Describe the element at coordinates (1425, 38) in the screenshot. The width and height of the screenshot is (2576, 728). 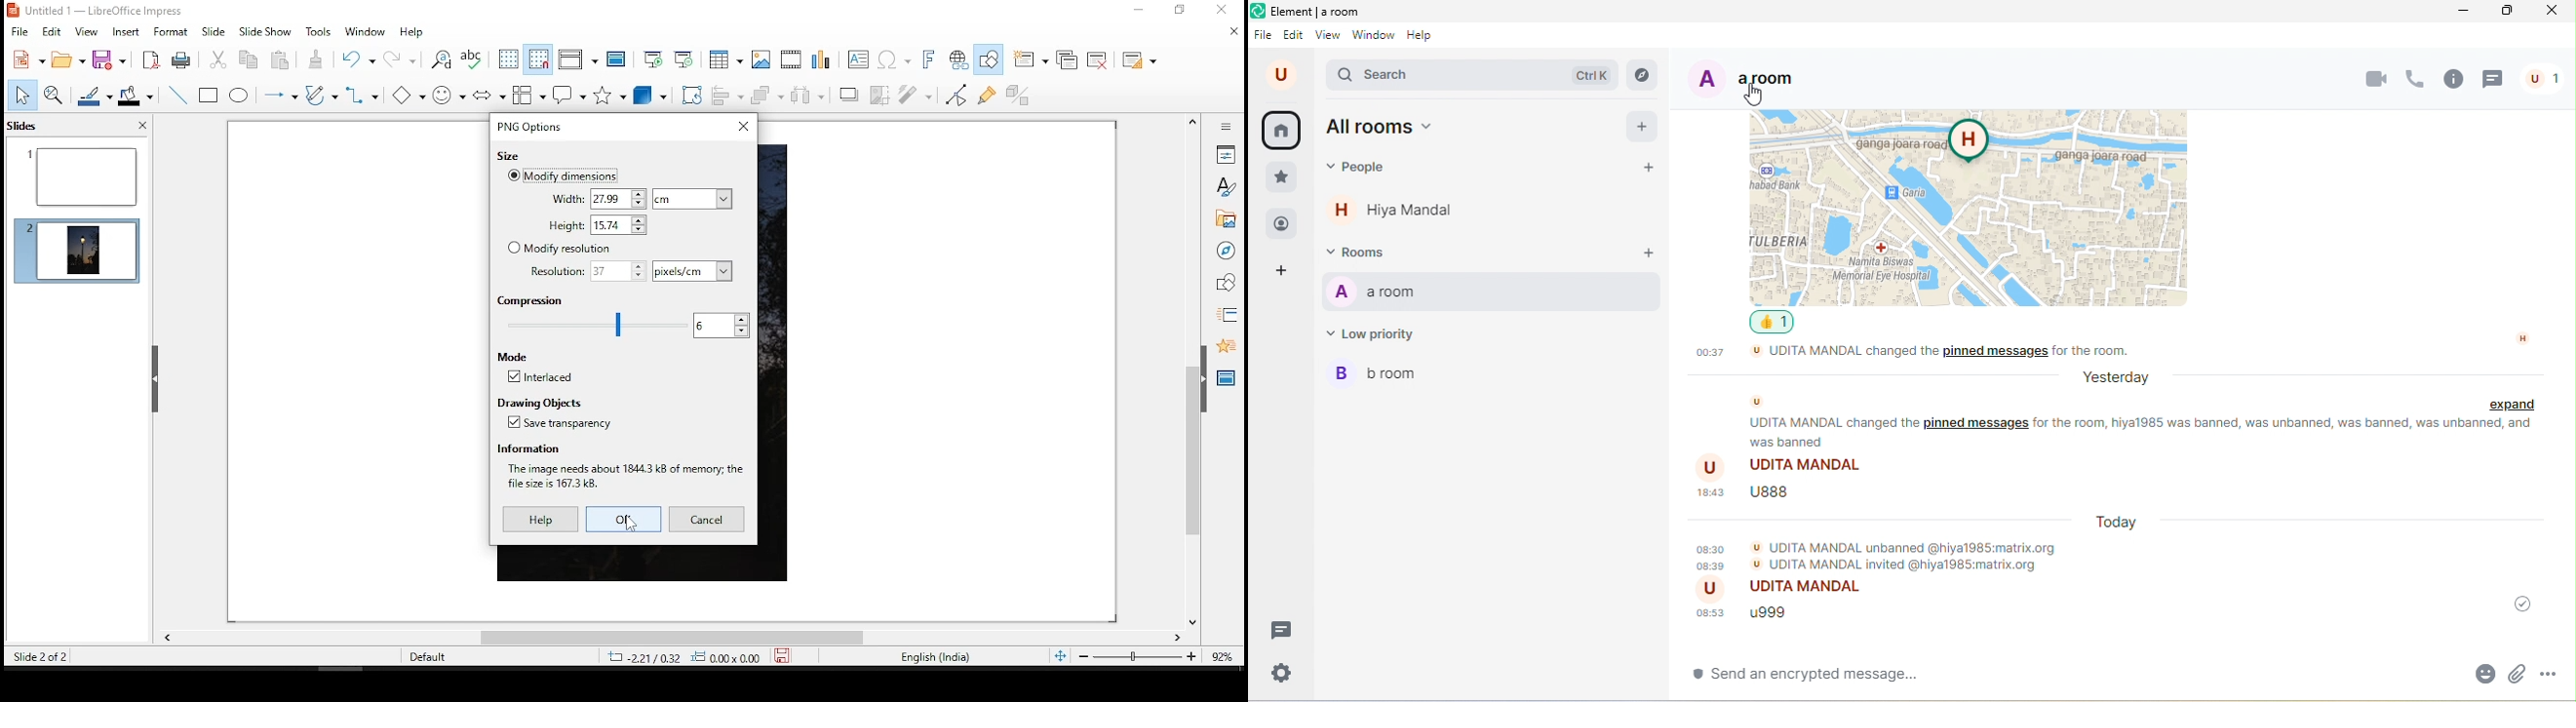
I see `help` at that location.